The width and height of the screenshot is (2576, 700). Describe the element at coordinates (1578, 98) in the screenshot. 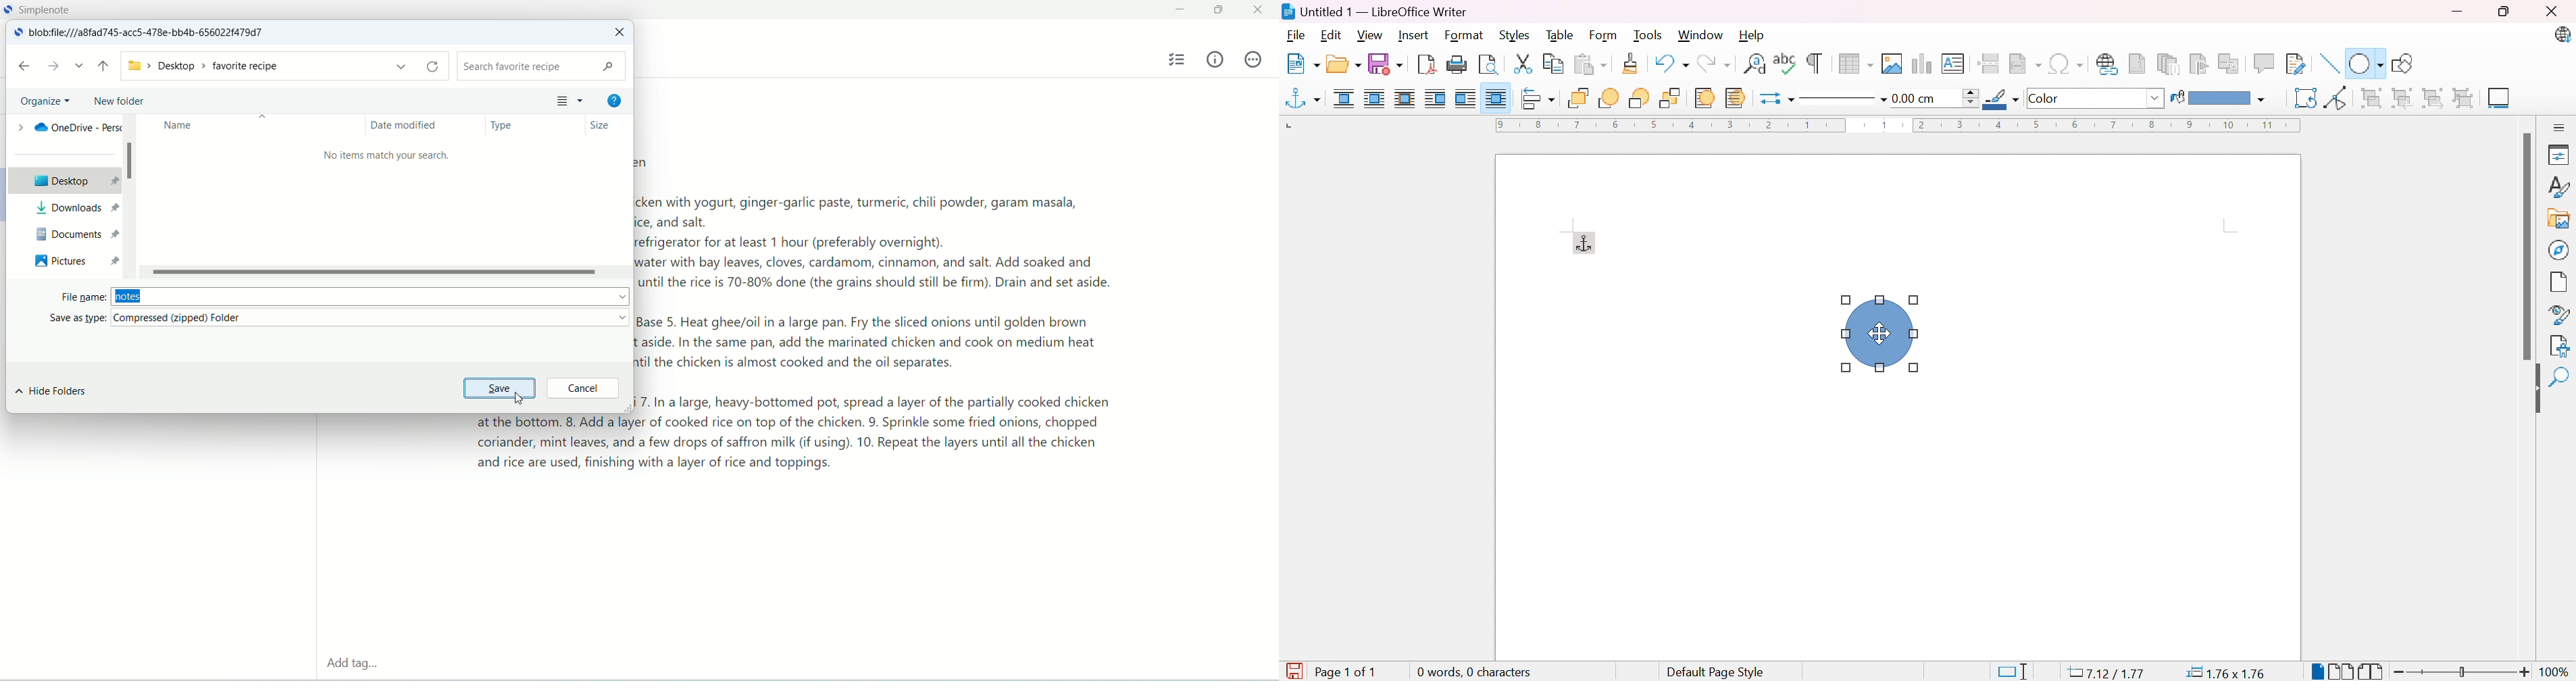

I see `Bring to front` at that location.